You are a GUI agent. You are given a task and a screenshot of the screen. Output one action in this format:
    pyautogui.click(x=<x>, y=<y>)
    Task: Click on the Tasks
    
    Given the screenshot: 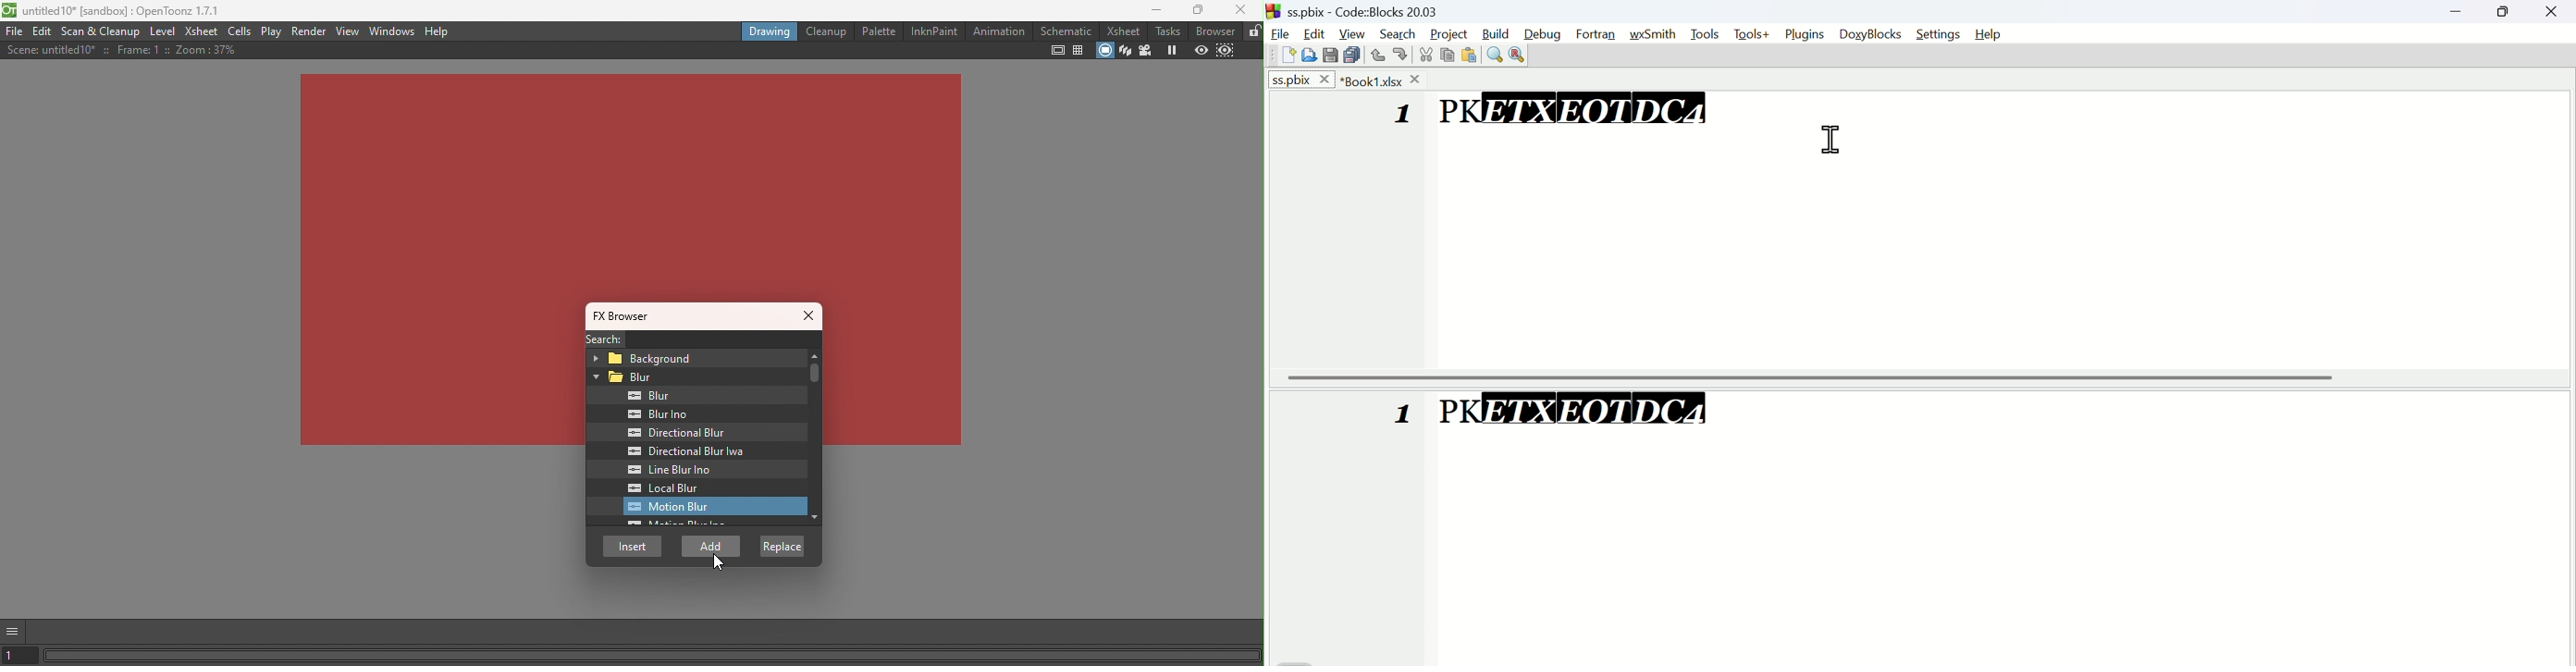 What is the action you would take?
    pyautogui.click(x=1164, y=31)
    